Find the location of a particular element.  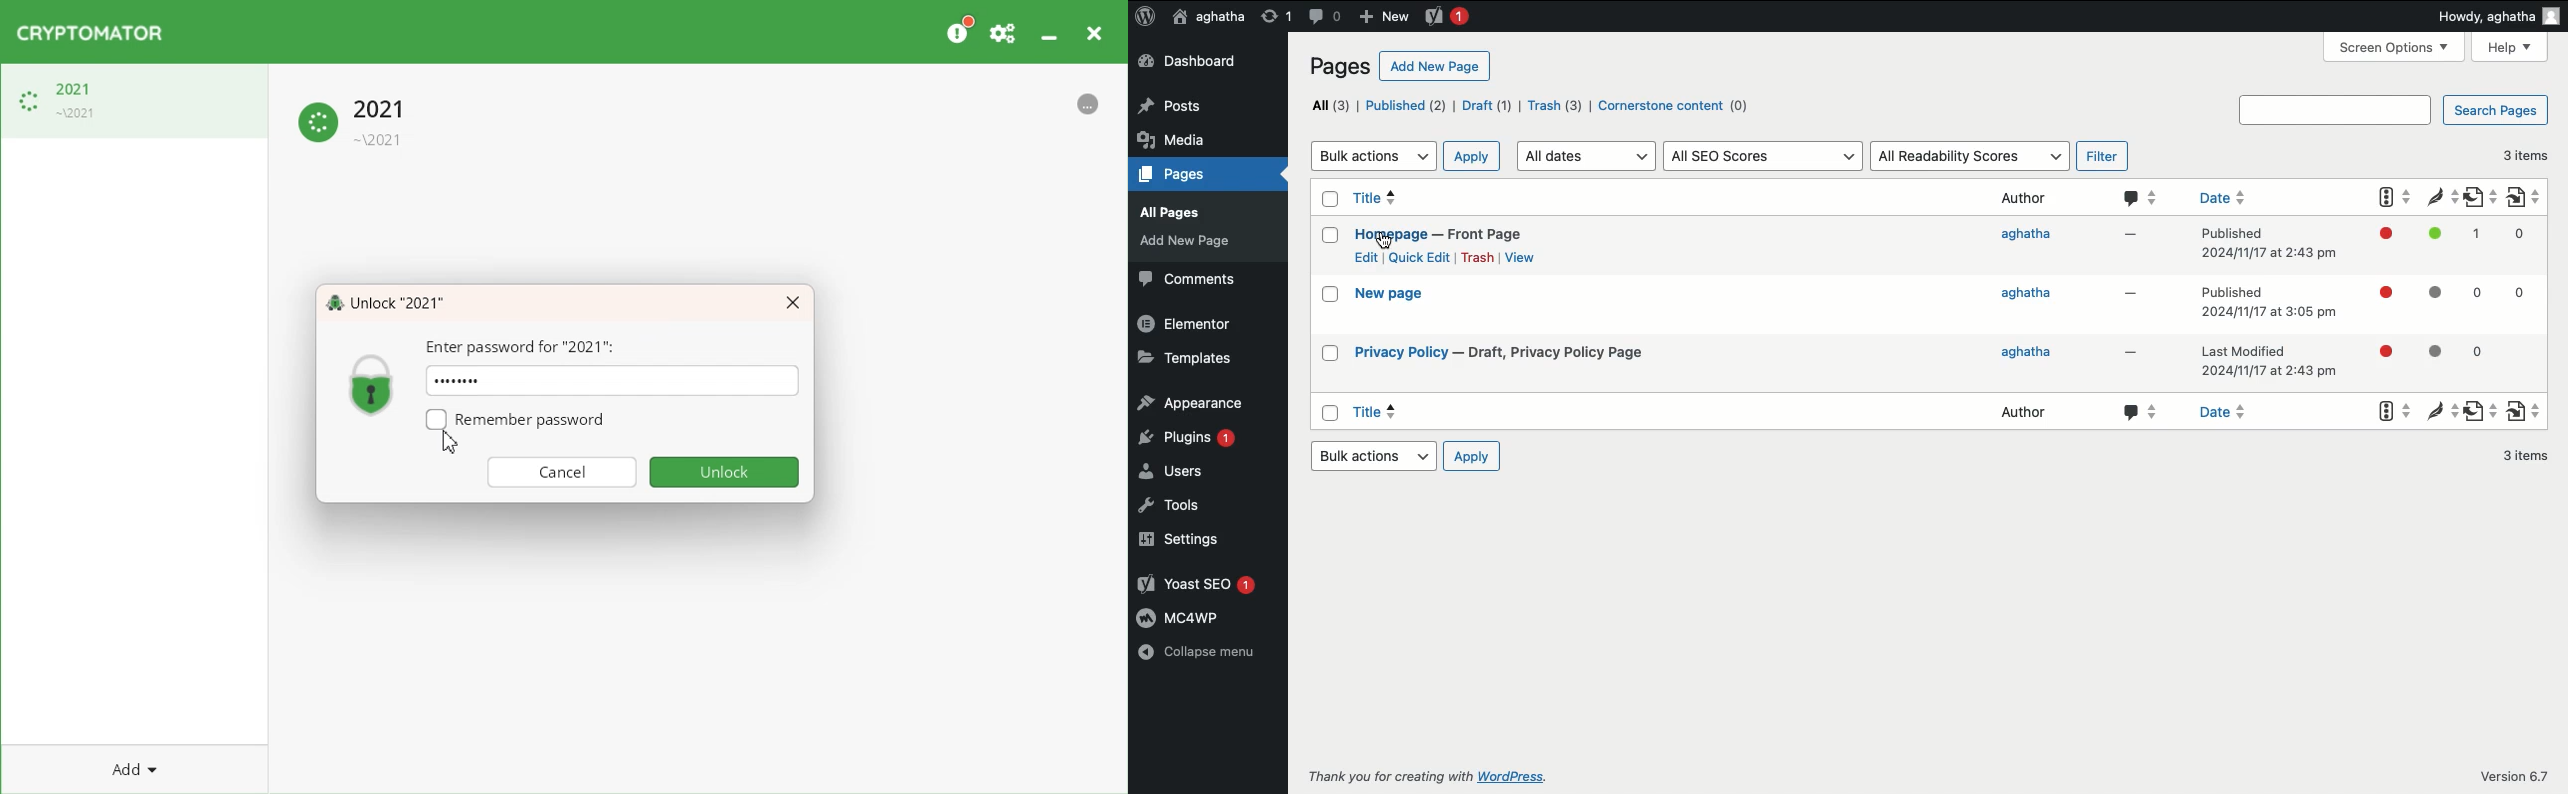

Comments is located at coordinates (1188, 280).